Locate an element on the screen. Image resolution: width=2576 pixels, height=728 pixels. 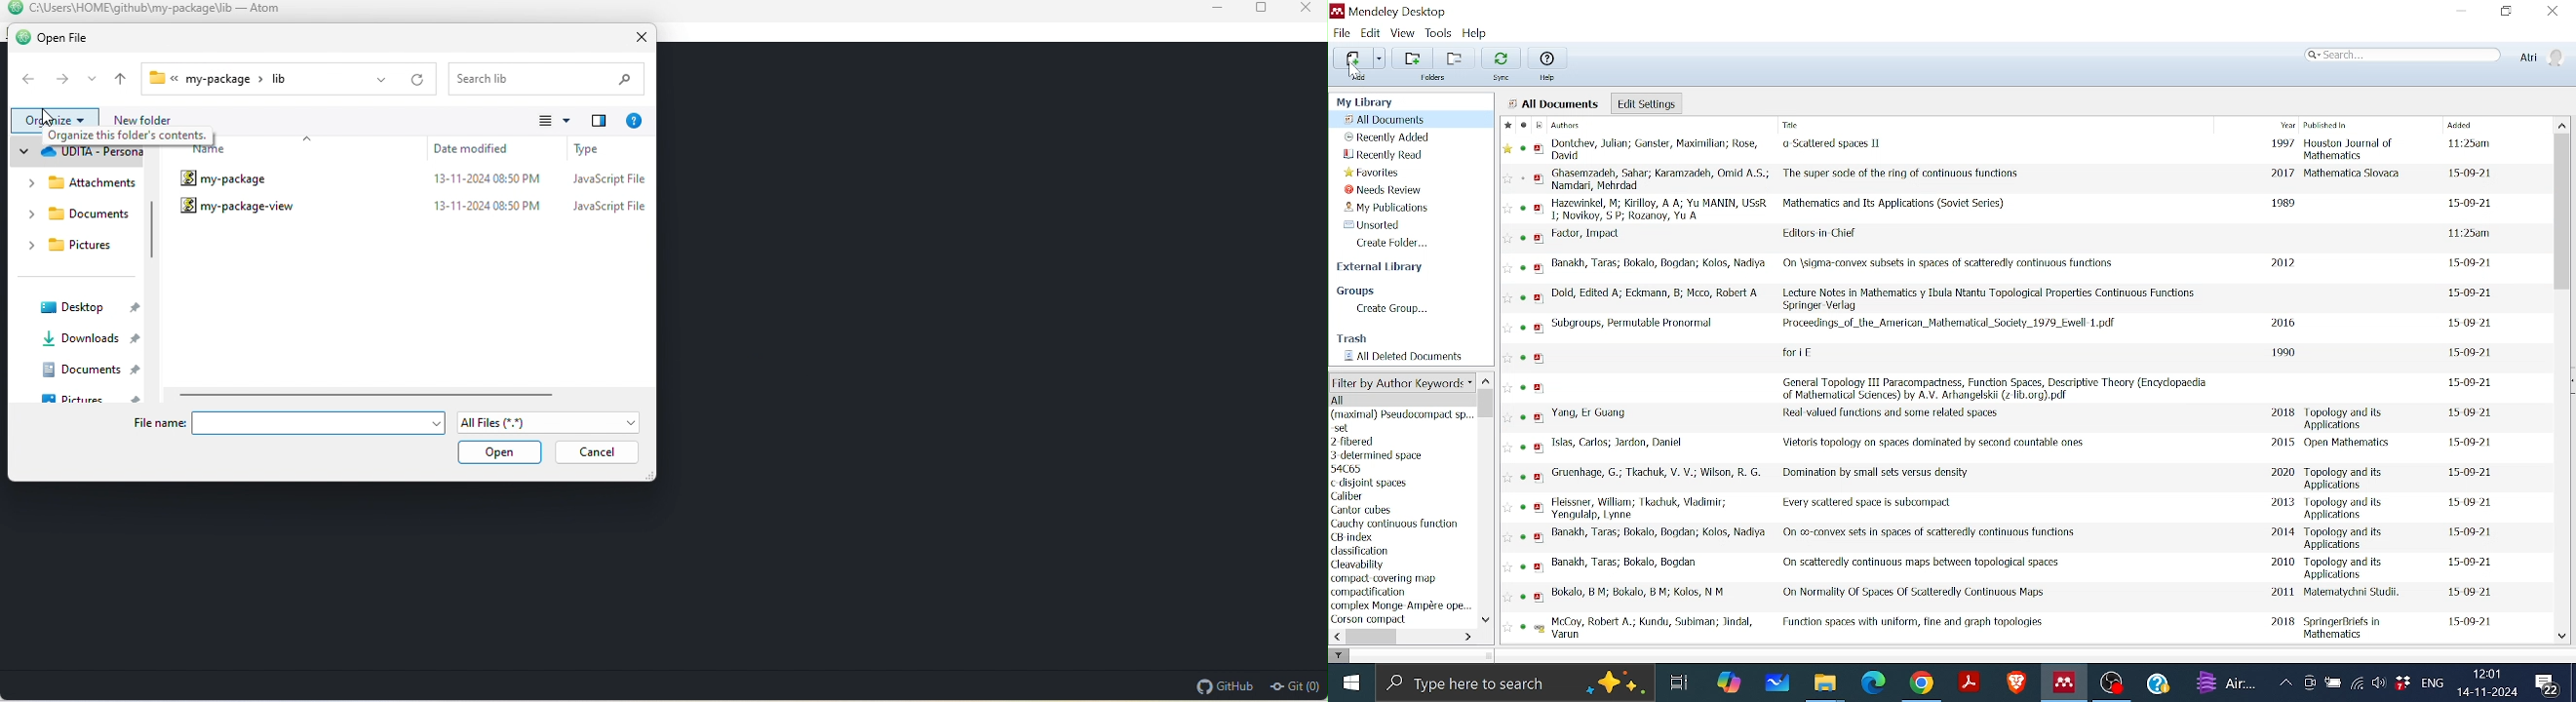
cursor is located at coordinates (1353, 68).